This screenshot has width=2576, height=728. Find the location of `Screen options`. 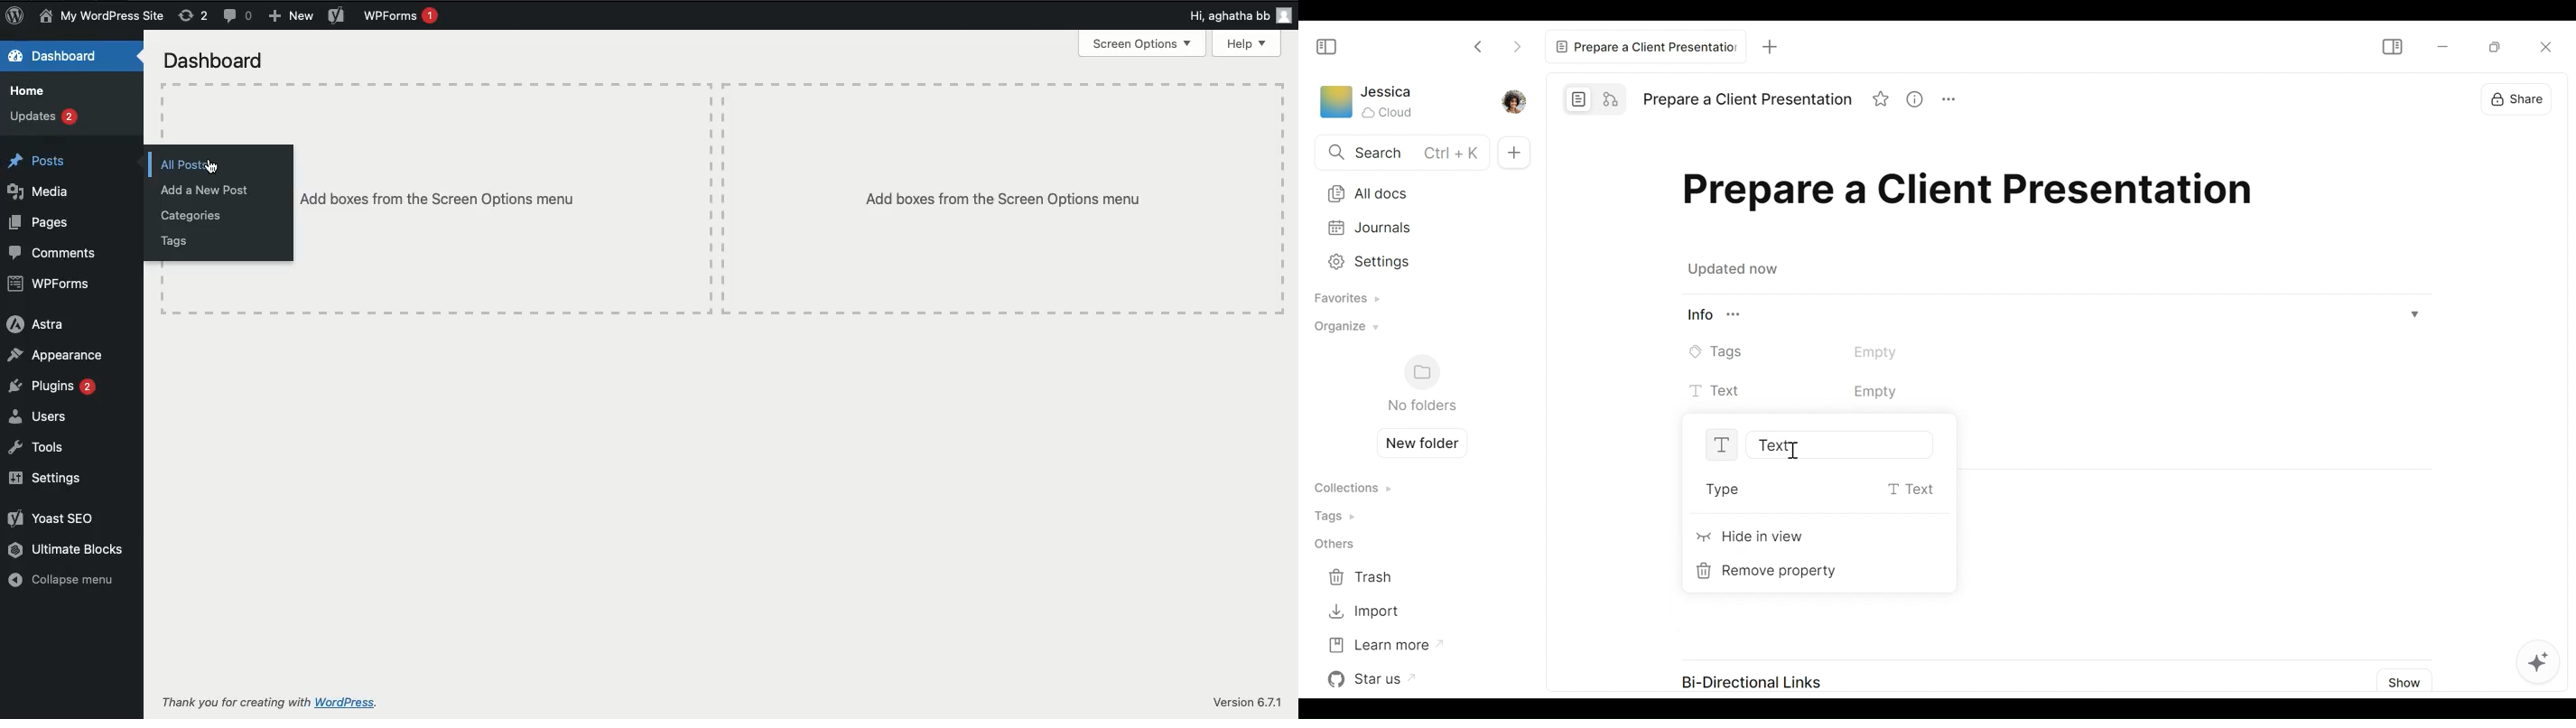

Screen options is located at coordinates (1143, 46).